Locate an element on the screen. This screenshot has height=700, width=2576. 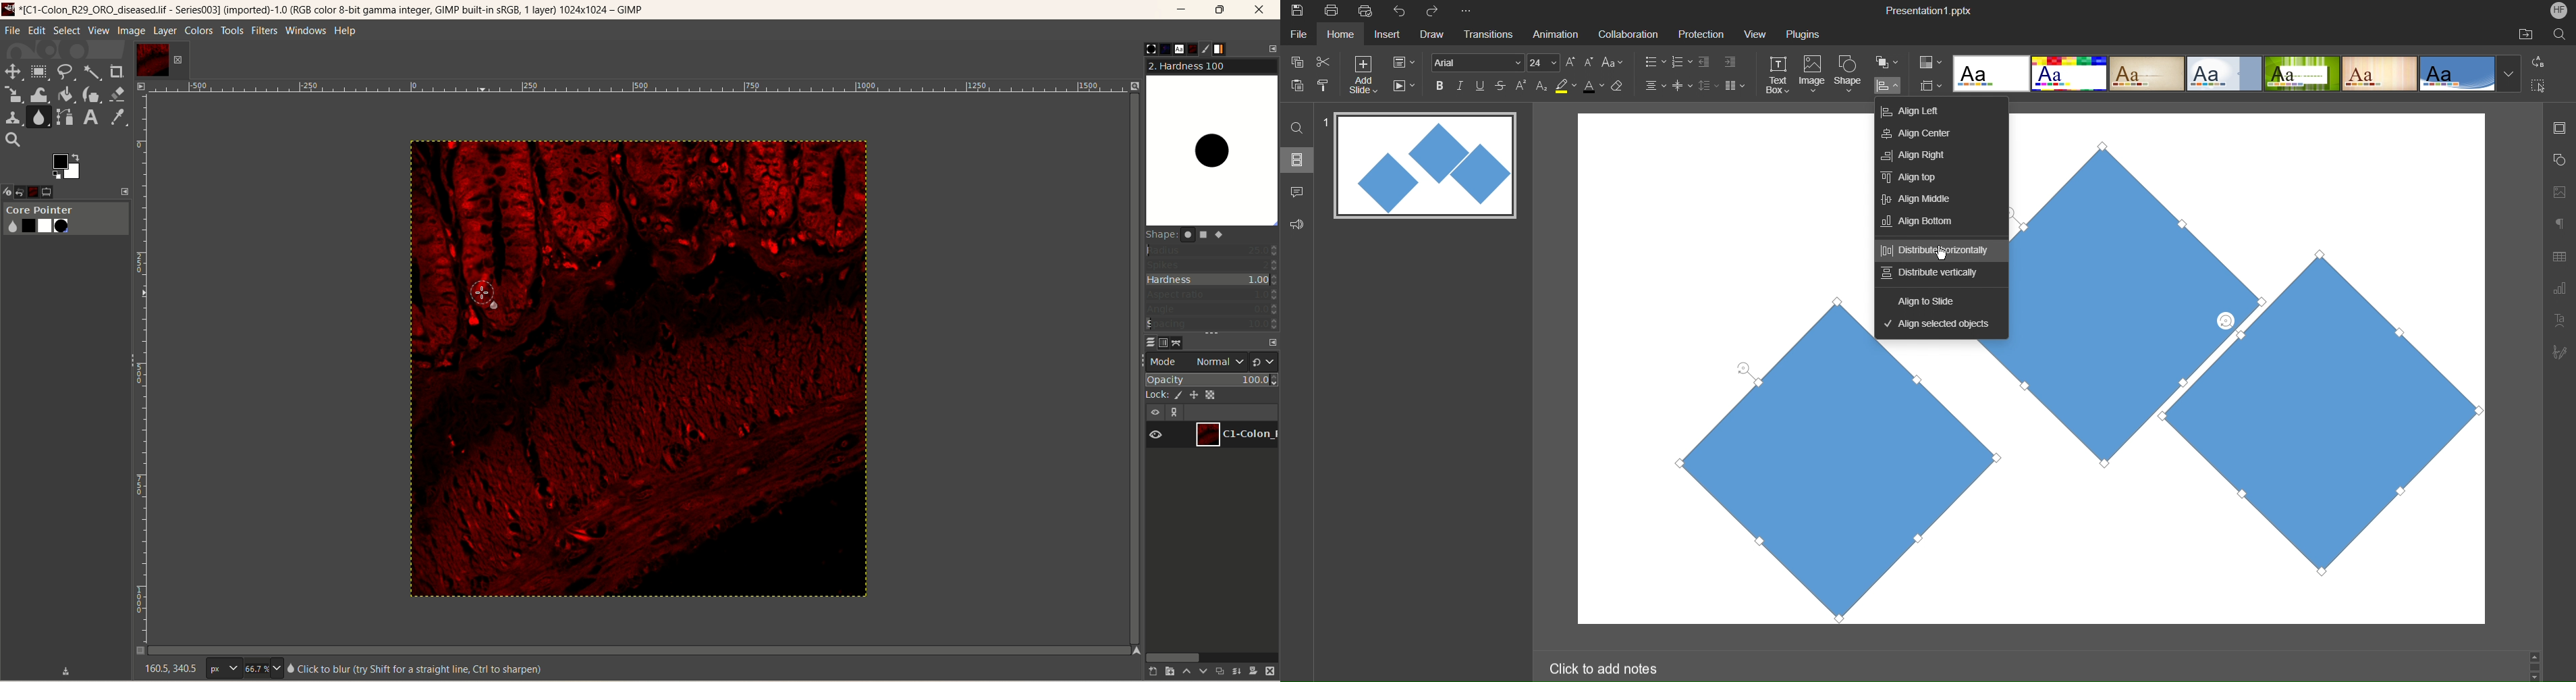
Columns is located at coordinates (1736, 85).